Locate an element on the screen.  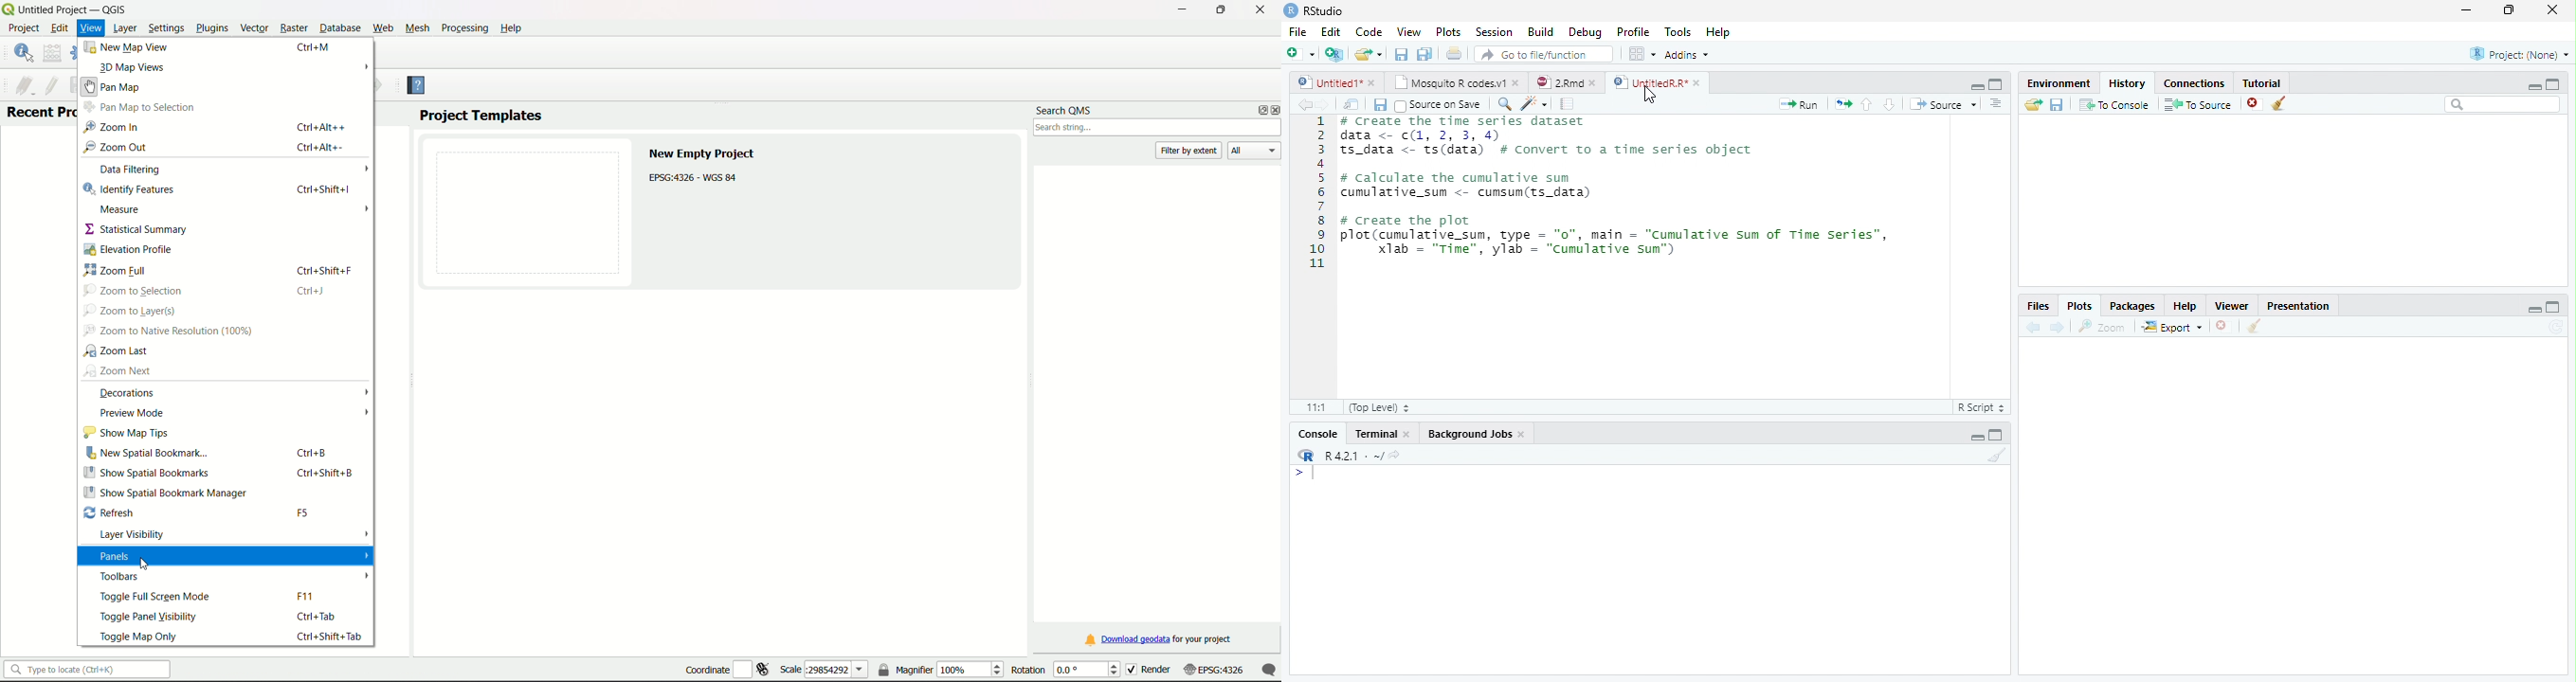
Show in new window is located at coordinates (1351, 107).